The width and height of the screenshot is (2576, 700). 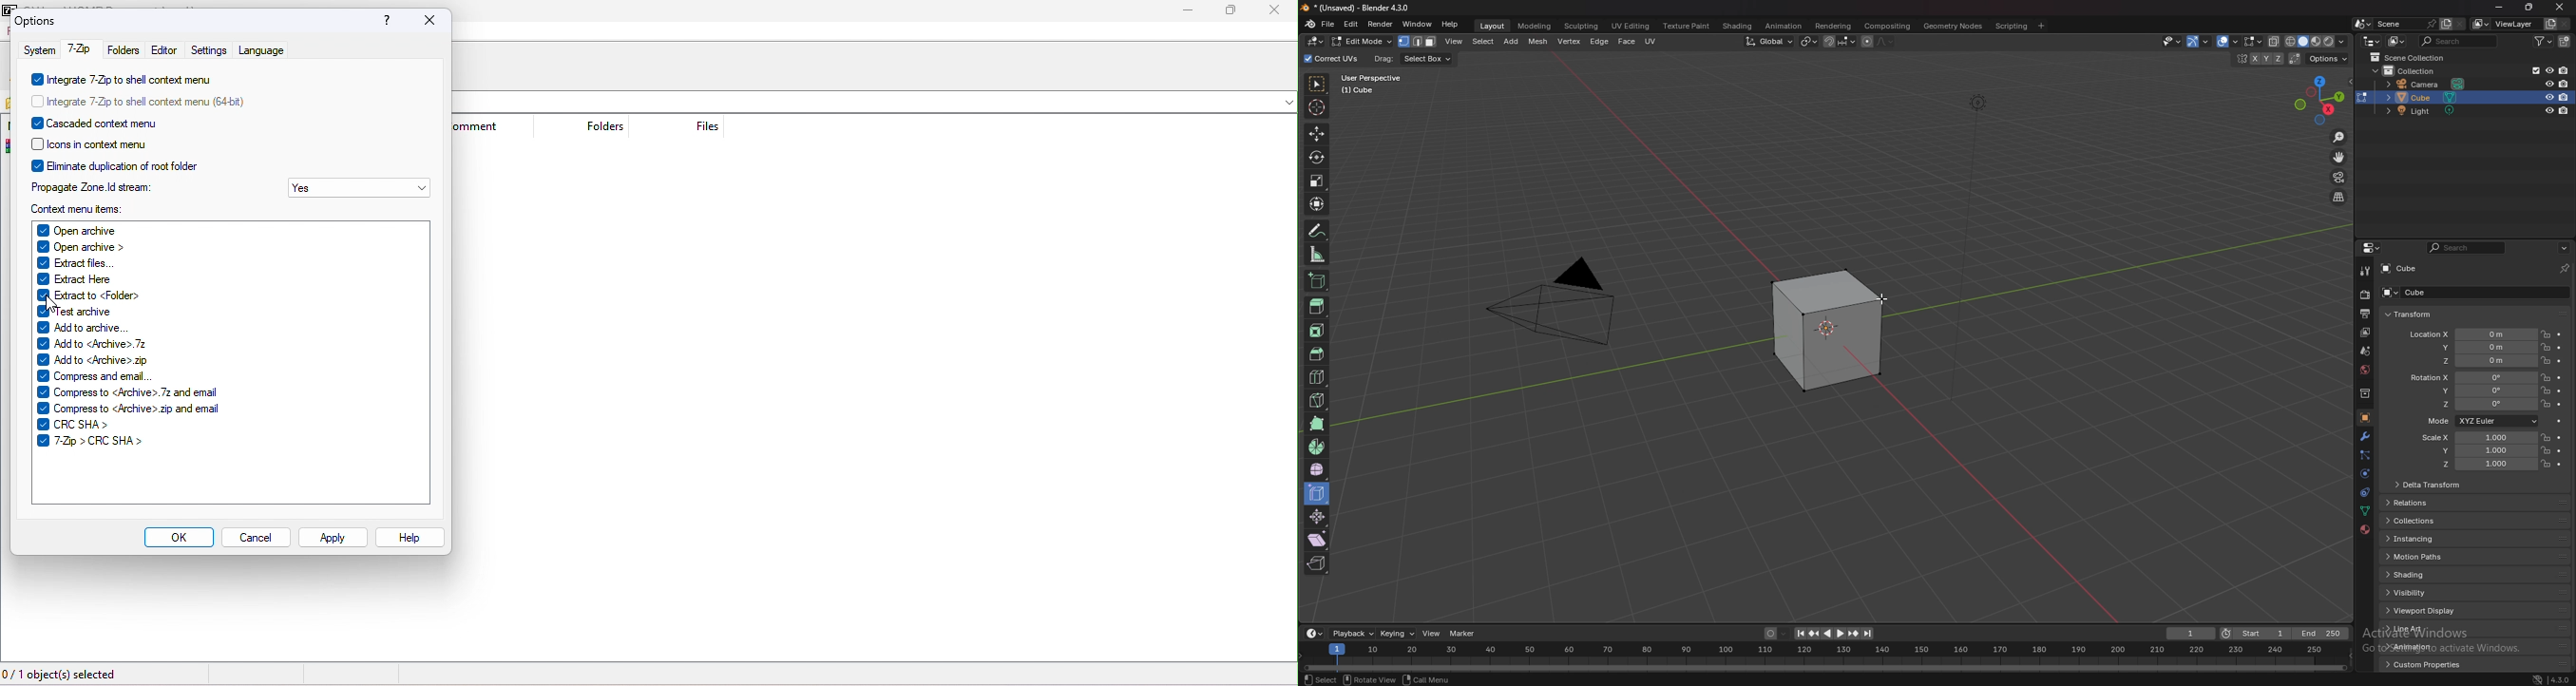 I want to click on animate property, so click(x=2560, y=464).